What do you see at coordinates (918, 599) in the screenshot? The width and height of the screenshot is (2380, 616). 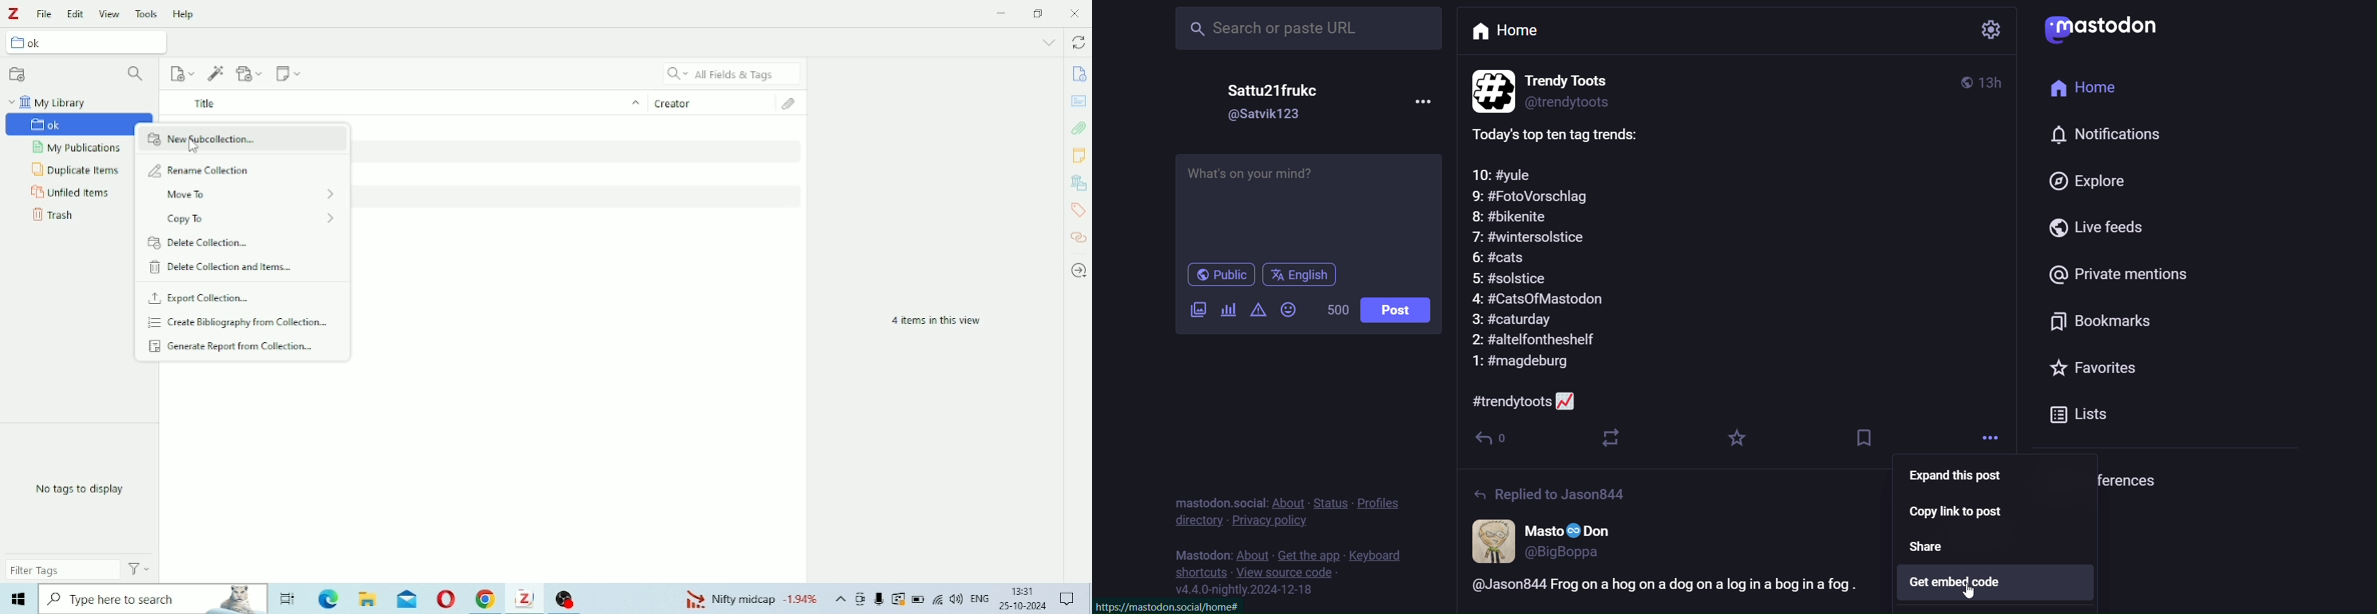 I see `Battery` at bounding box center [918, 599].